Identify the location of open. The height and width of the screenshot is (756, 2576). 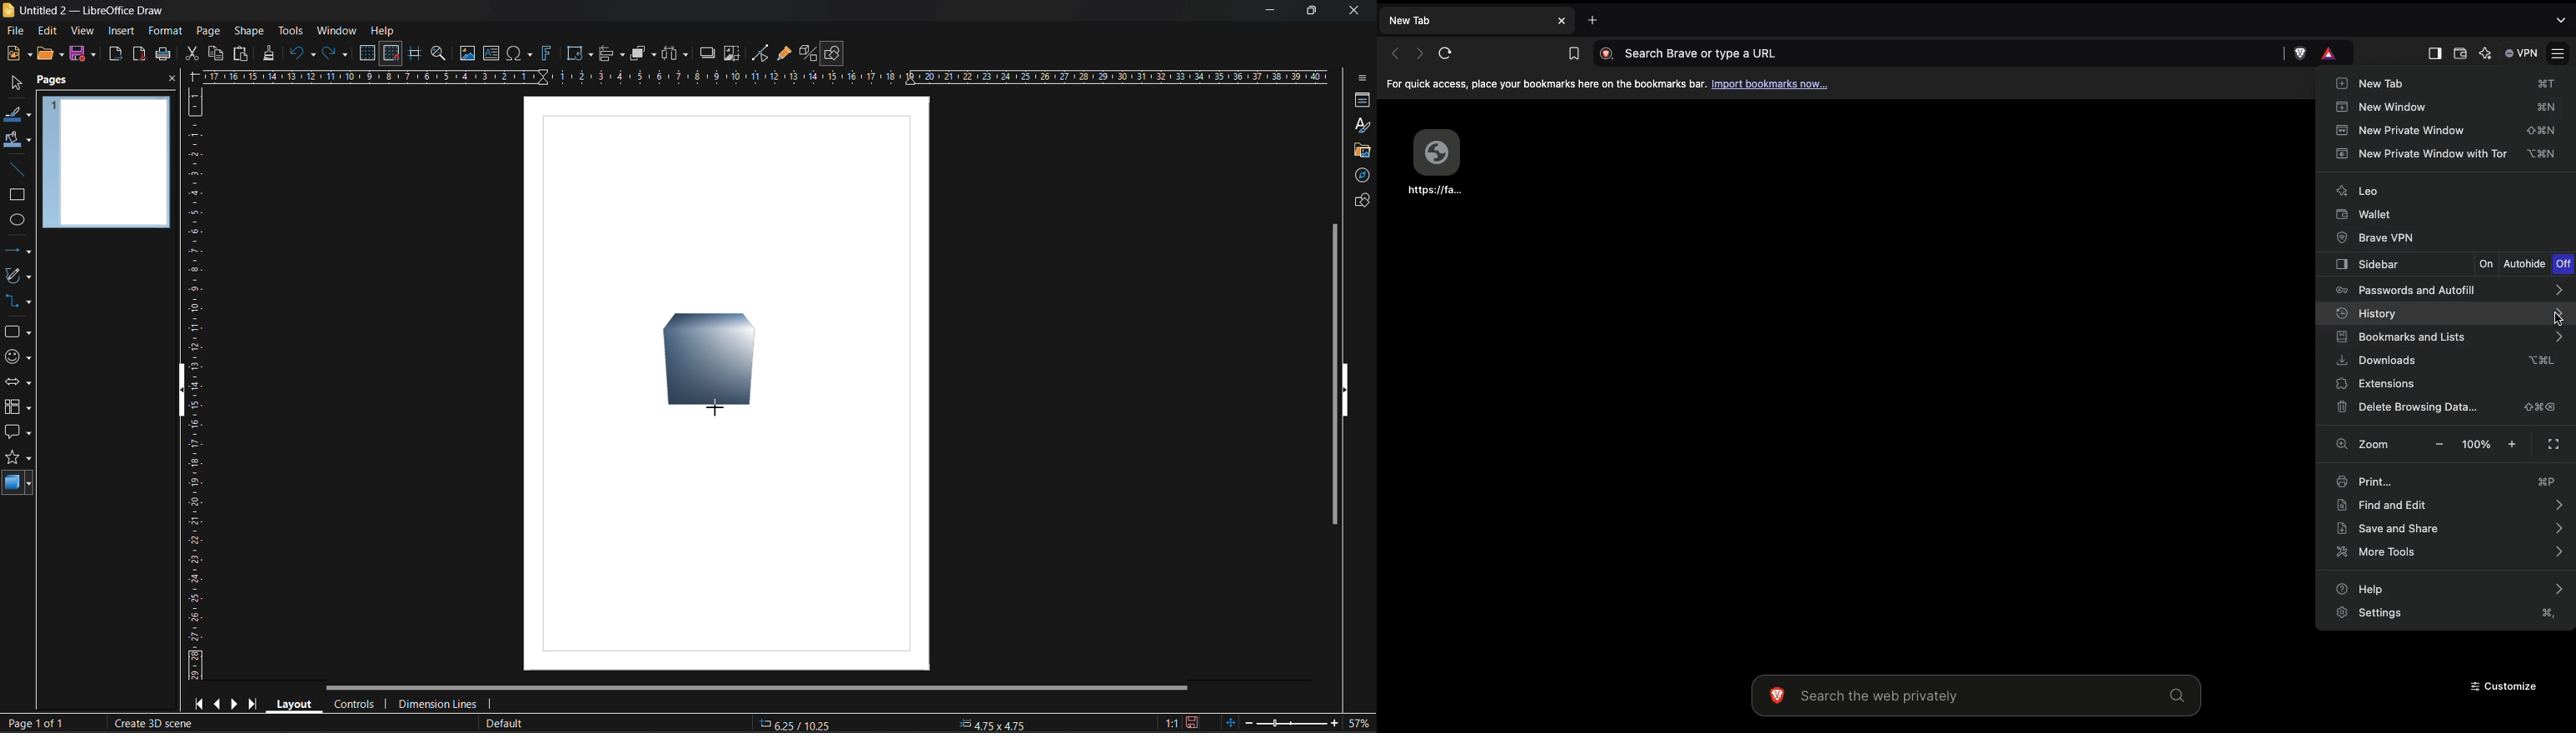
(49, 53).